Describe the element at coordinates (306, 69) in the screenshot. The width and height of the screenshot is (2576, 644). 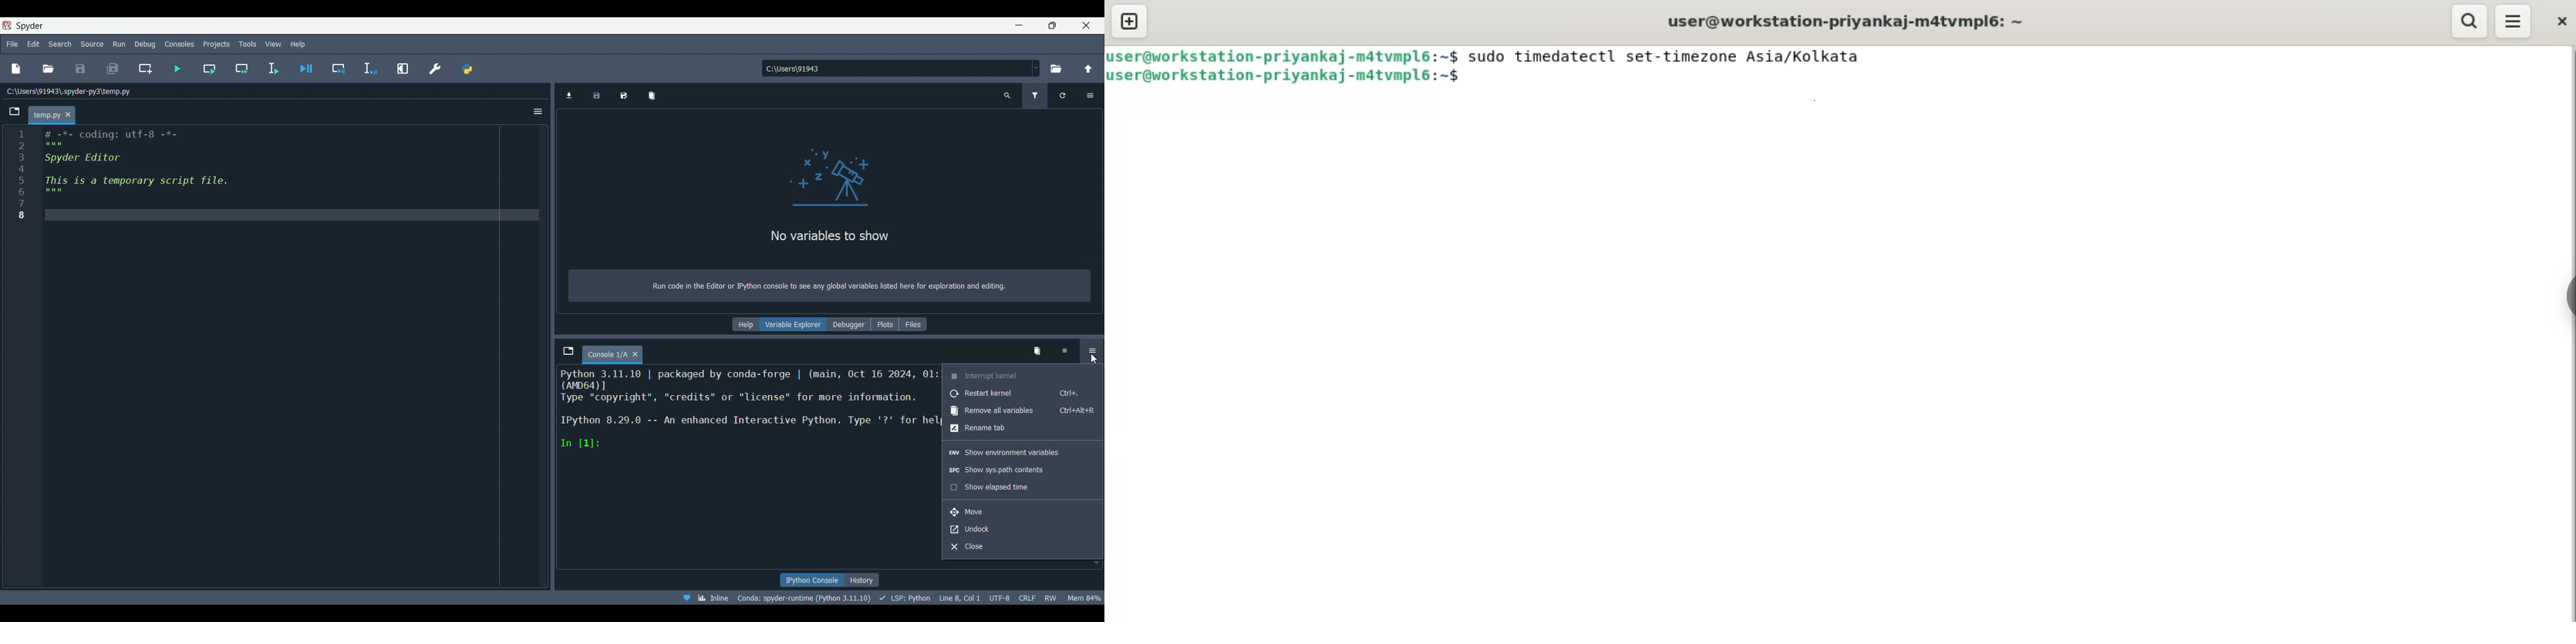
I see `Debug file` at that location.